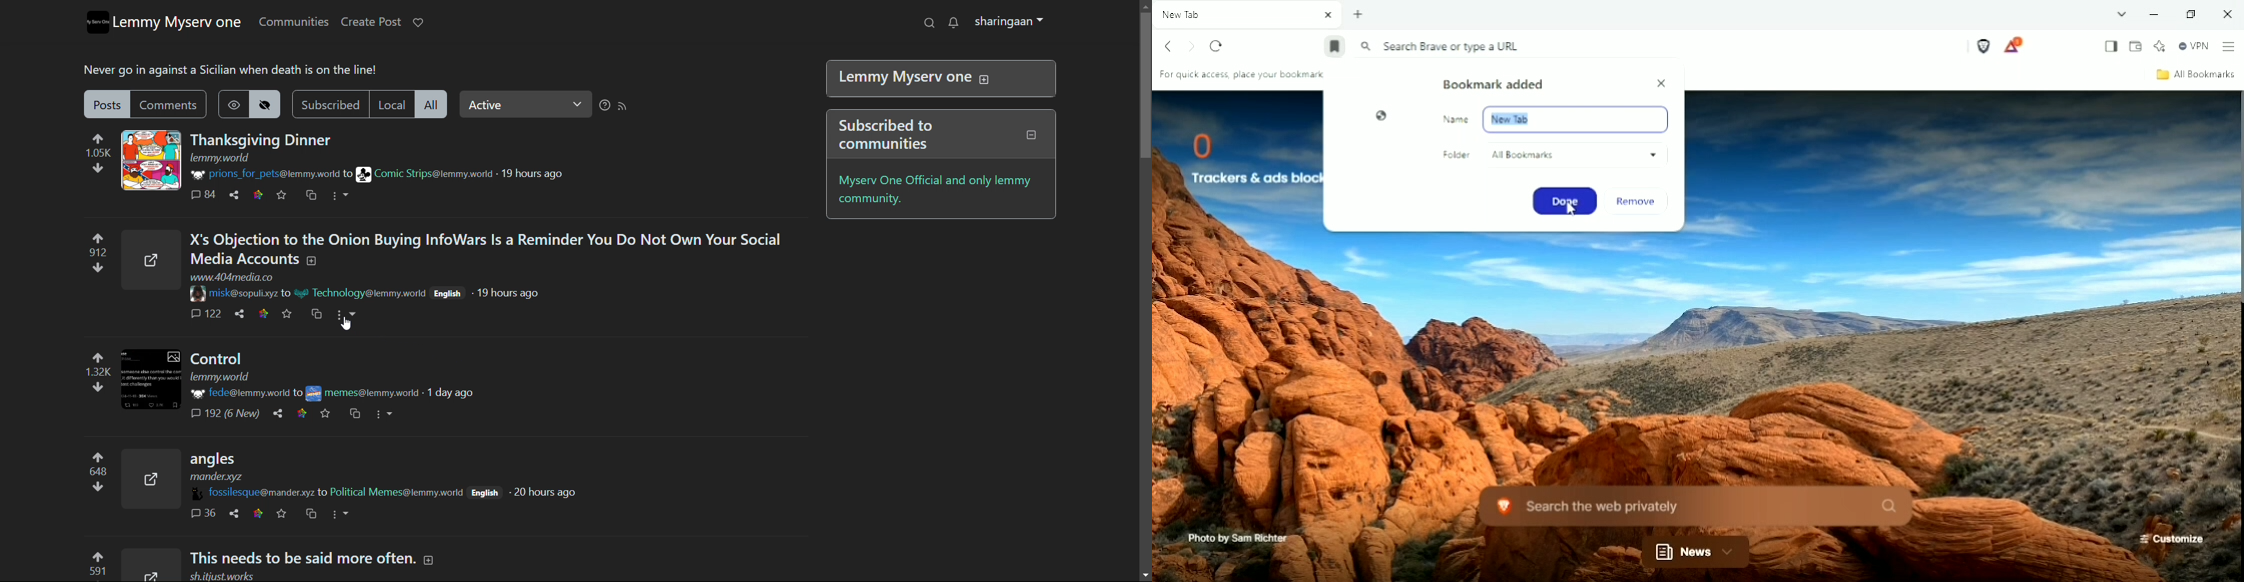  What do you see at coordinates (267, 104) in the screenshot?
I see `hide posts` at bounding box center [267, 104].